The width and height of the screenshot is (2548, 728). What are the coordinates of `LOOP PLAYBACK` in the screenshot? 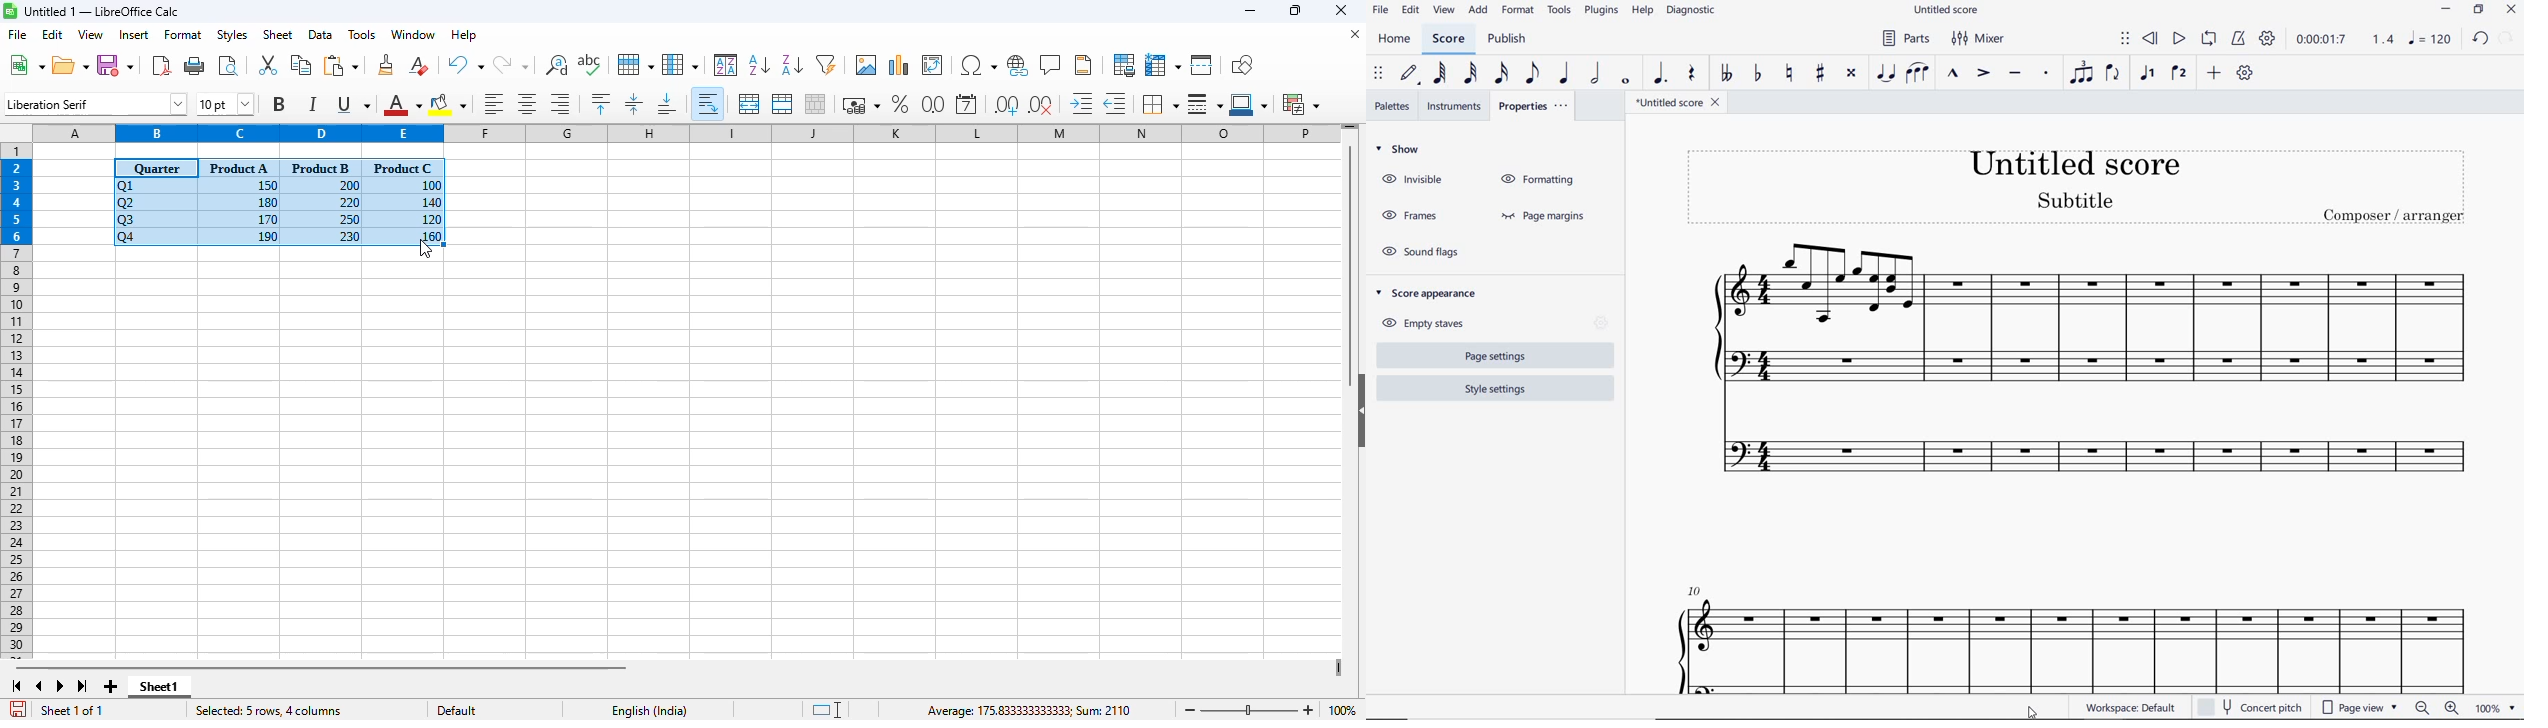 It's located at (2209, 40).